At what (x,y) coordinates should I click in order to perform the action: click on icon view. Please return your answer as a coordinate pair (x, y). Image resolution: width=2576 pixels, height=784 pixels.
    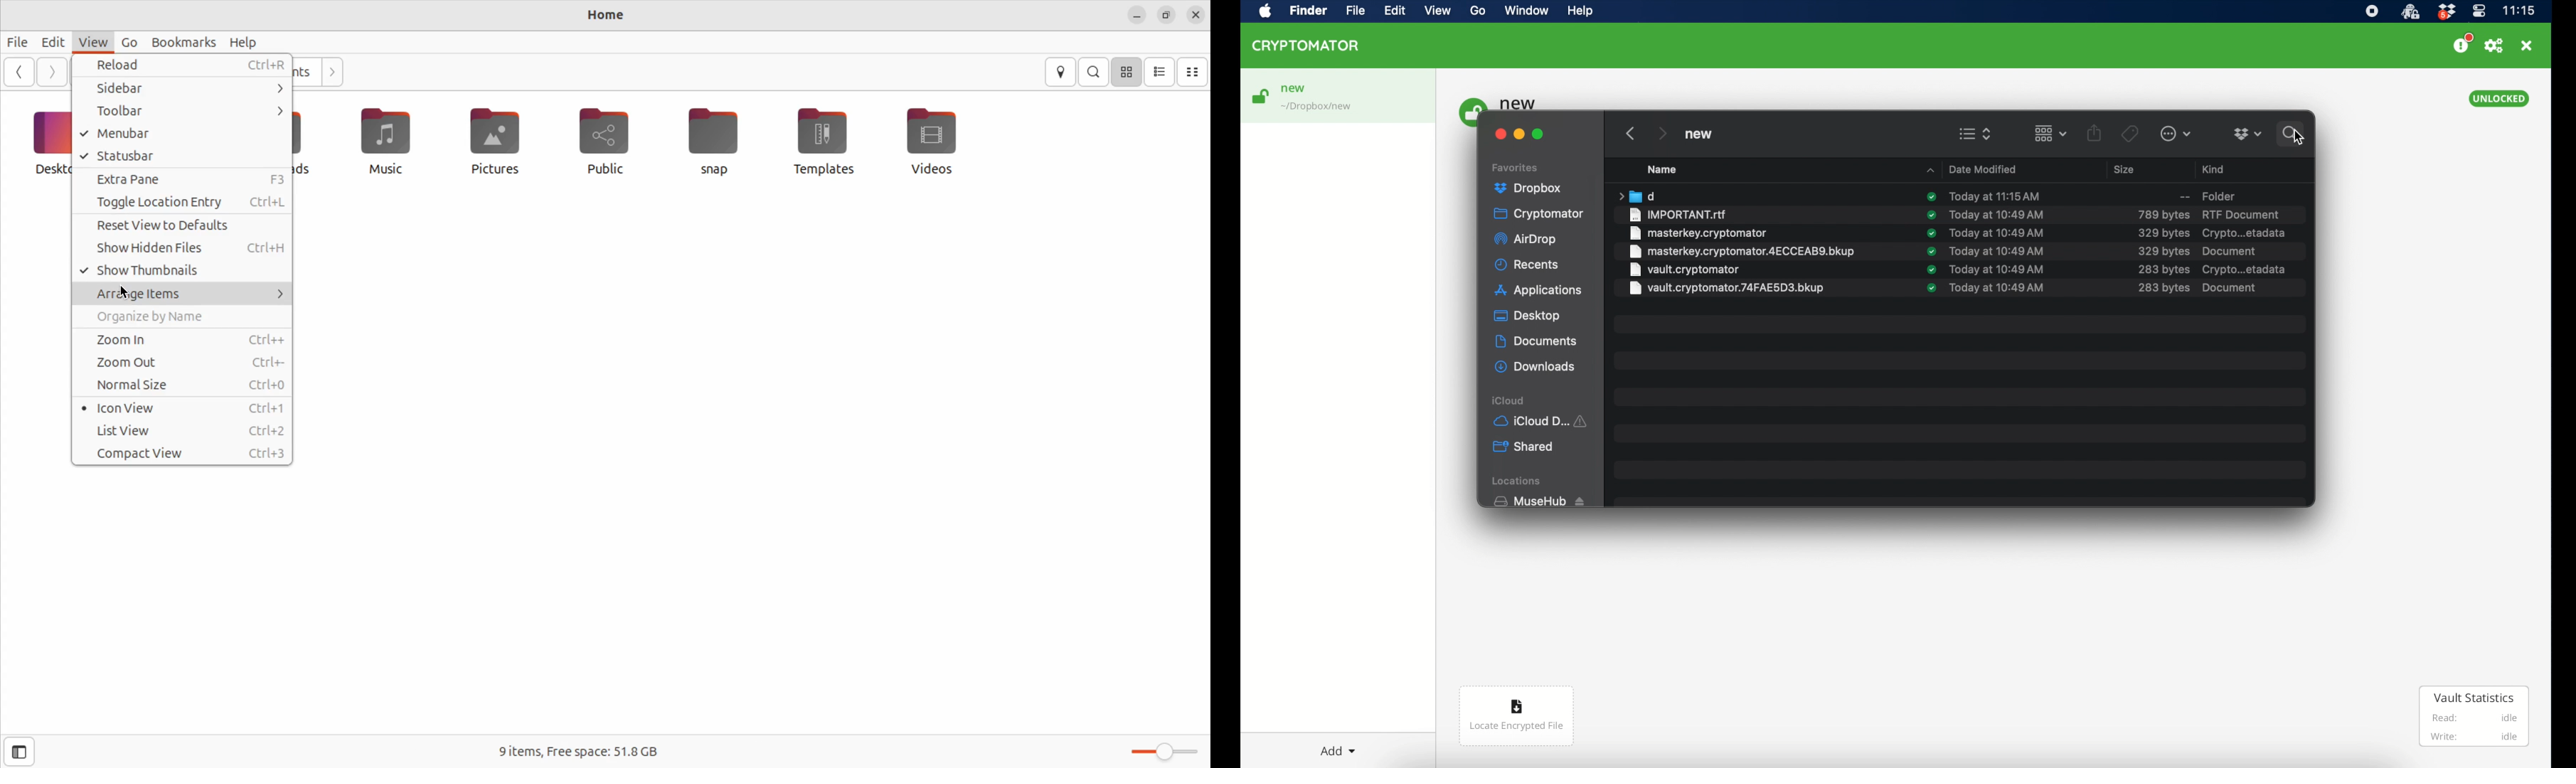
    Looking at the image, I should click on (182, 409).